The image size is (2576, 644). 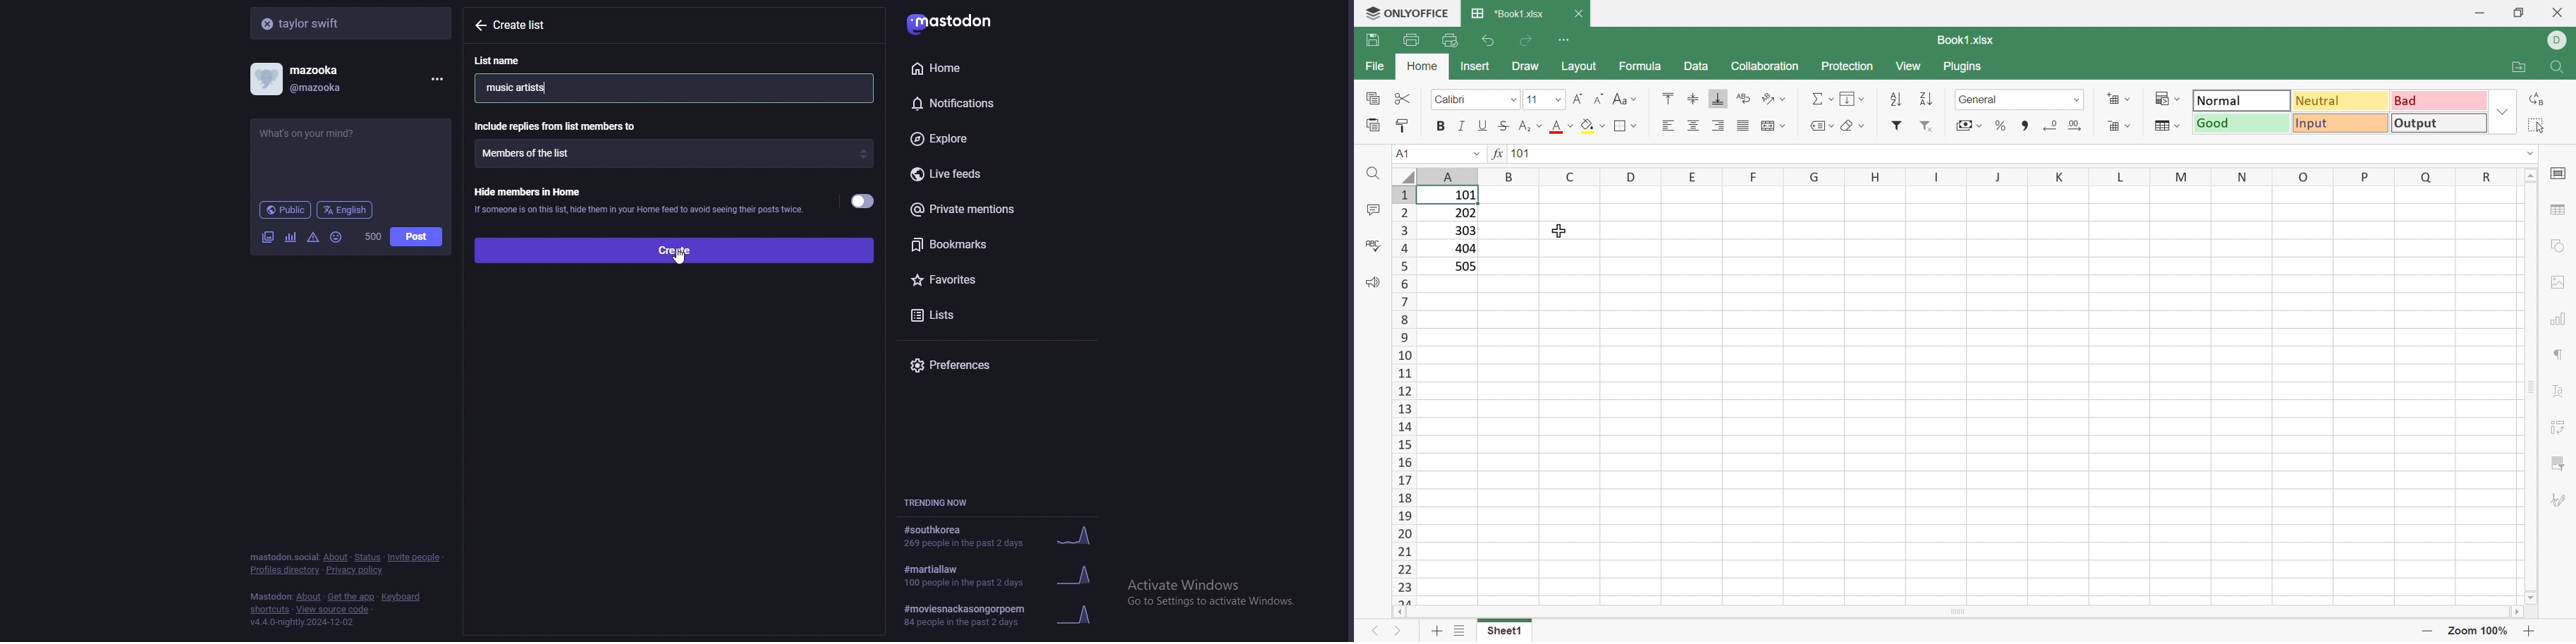 I want to click on preferences, so click(x=1001, y=365).